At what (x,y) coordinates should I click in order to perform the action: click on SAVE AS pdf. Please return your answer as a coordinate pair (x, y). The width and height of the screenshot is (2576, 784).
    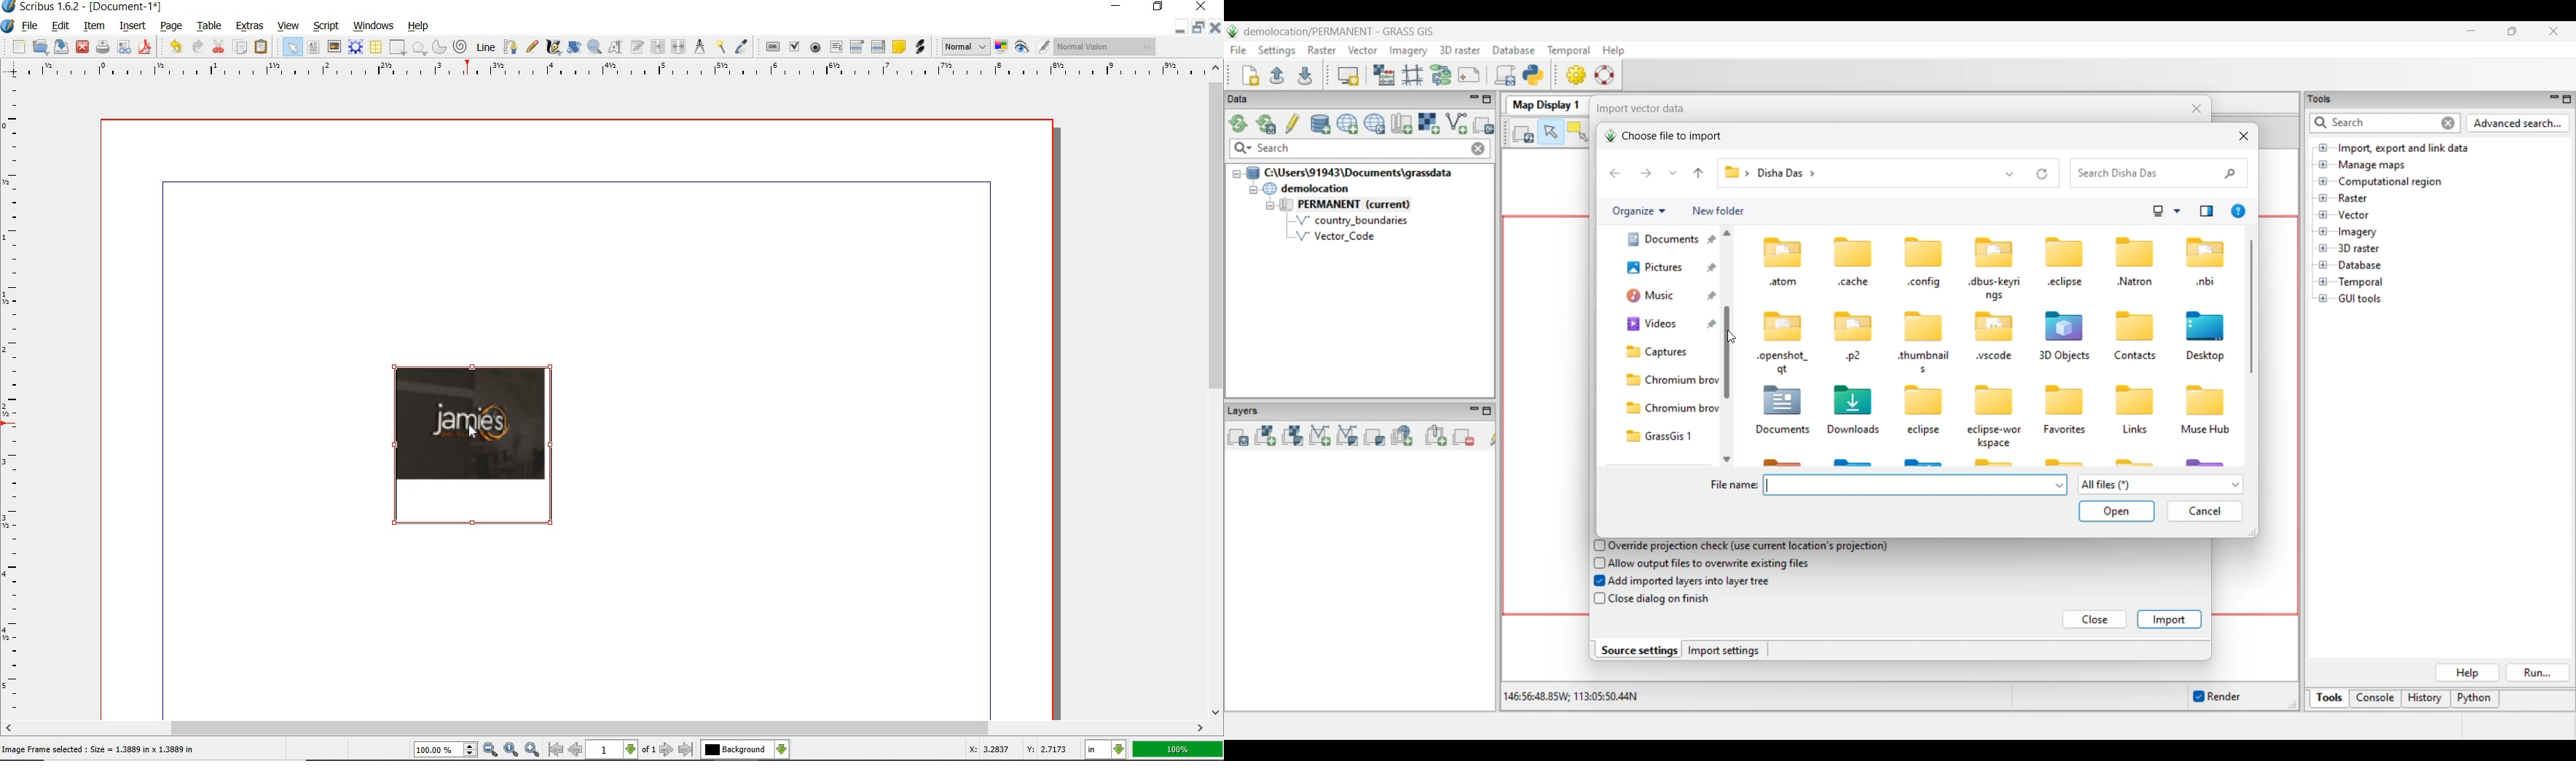
    Looking at the image, I should click on (146, 47).